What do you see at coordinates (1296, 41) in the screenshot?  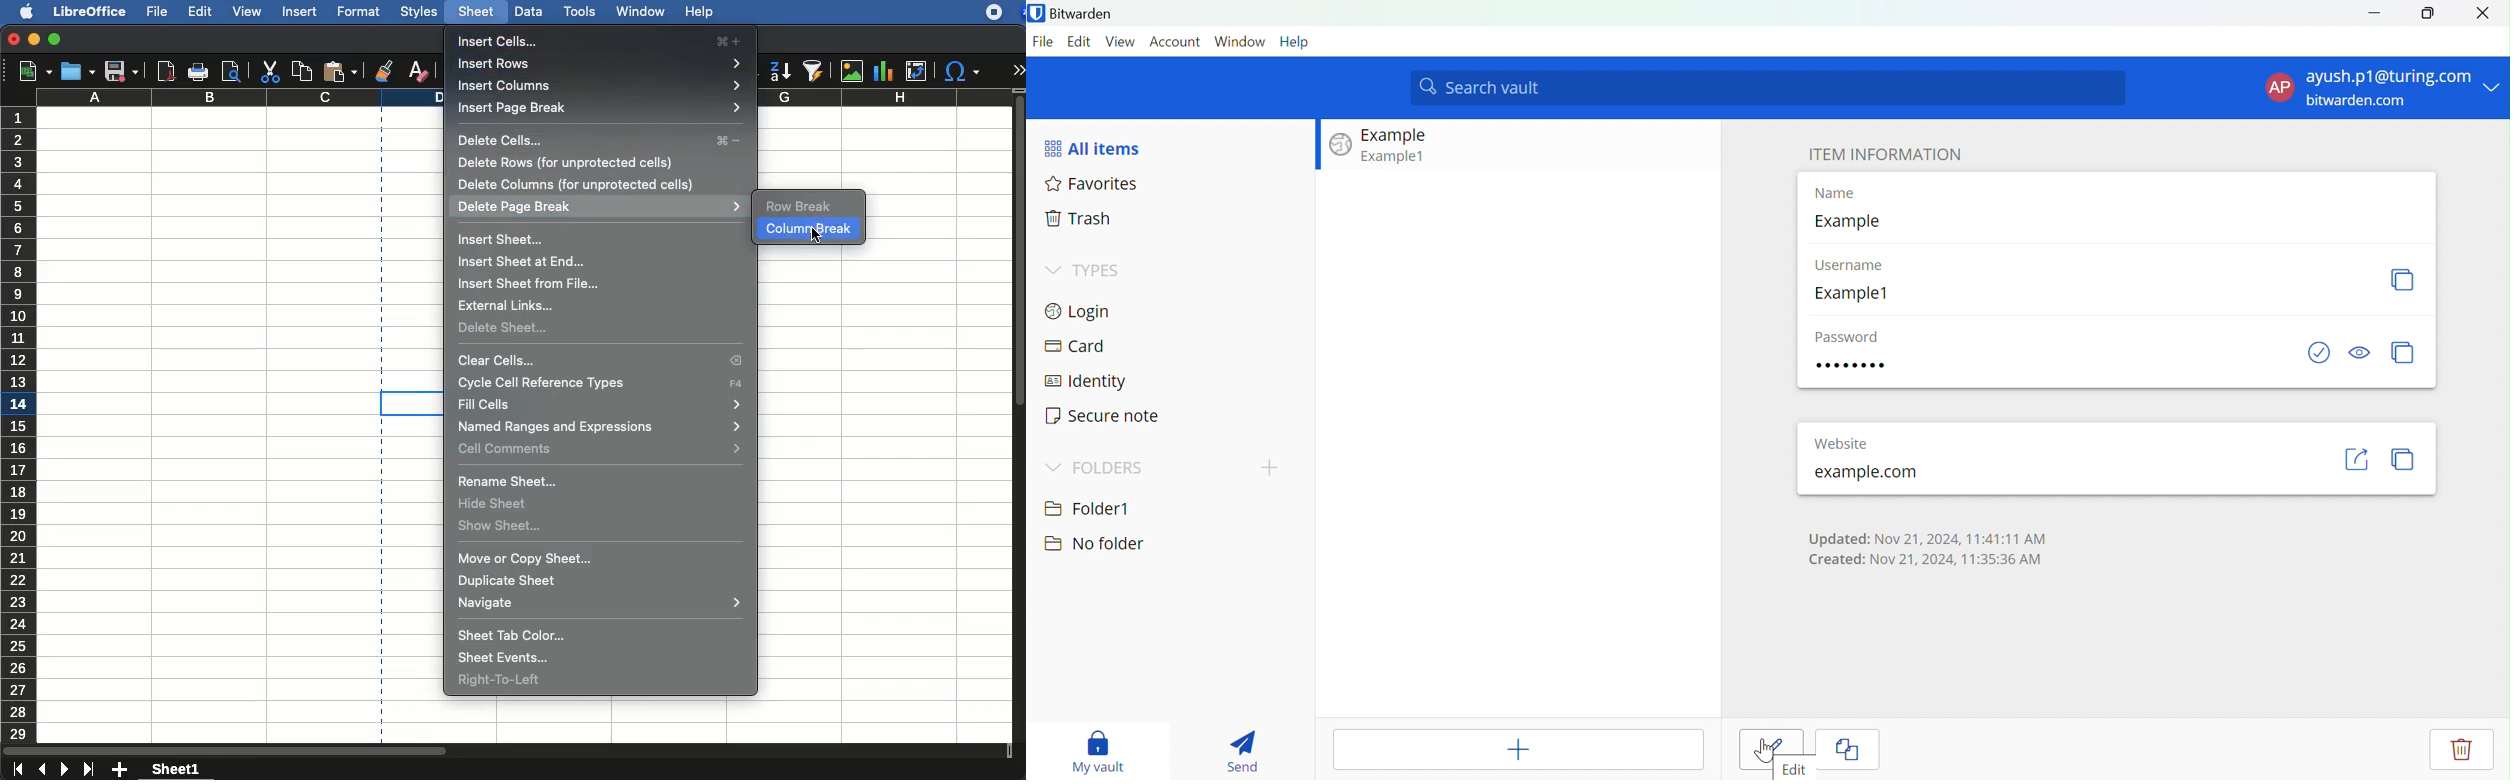 I see `Help` at bounding box center [1296, 41].